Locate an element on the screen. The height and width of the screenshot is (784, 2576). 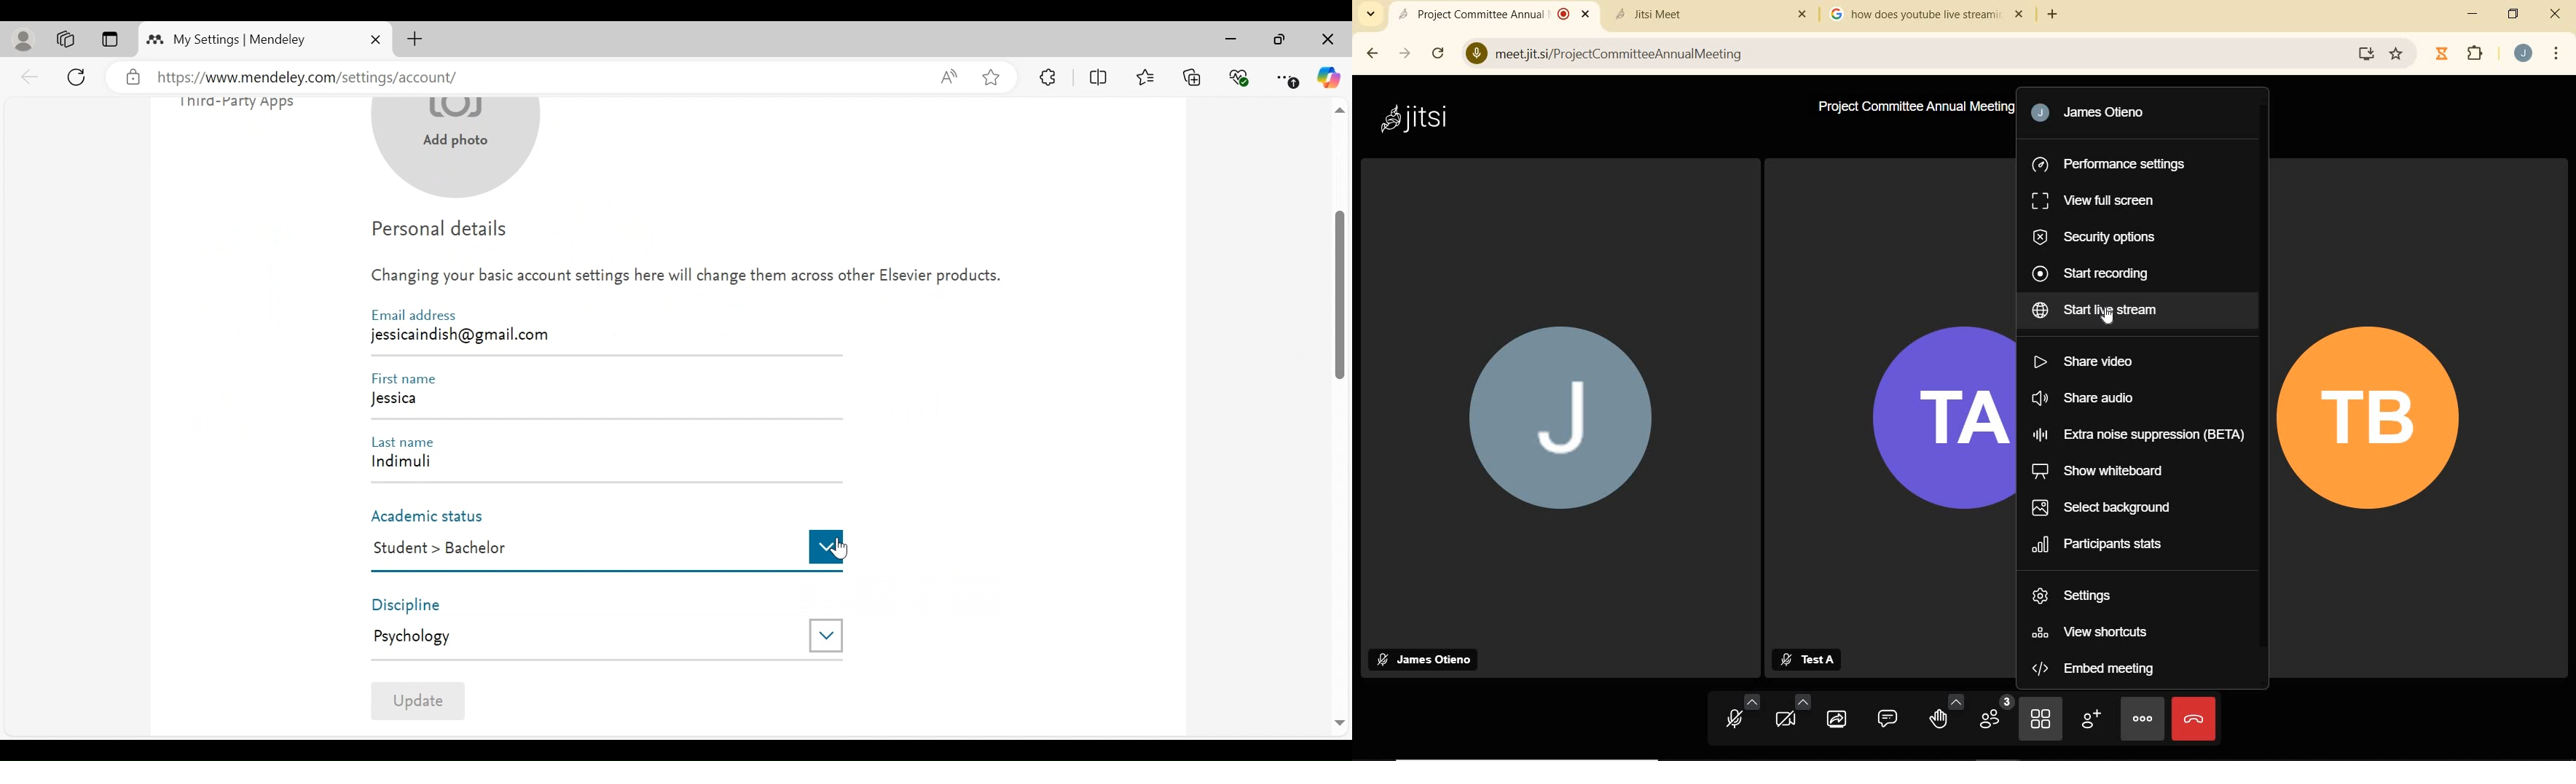
https://www.mendeley.com/settings/account/ is located at coordinates (537, 78).